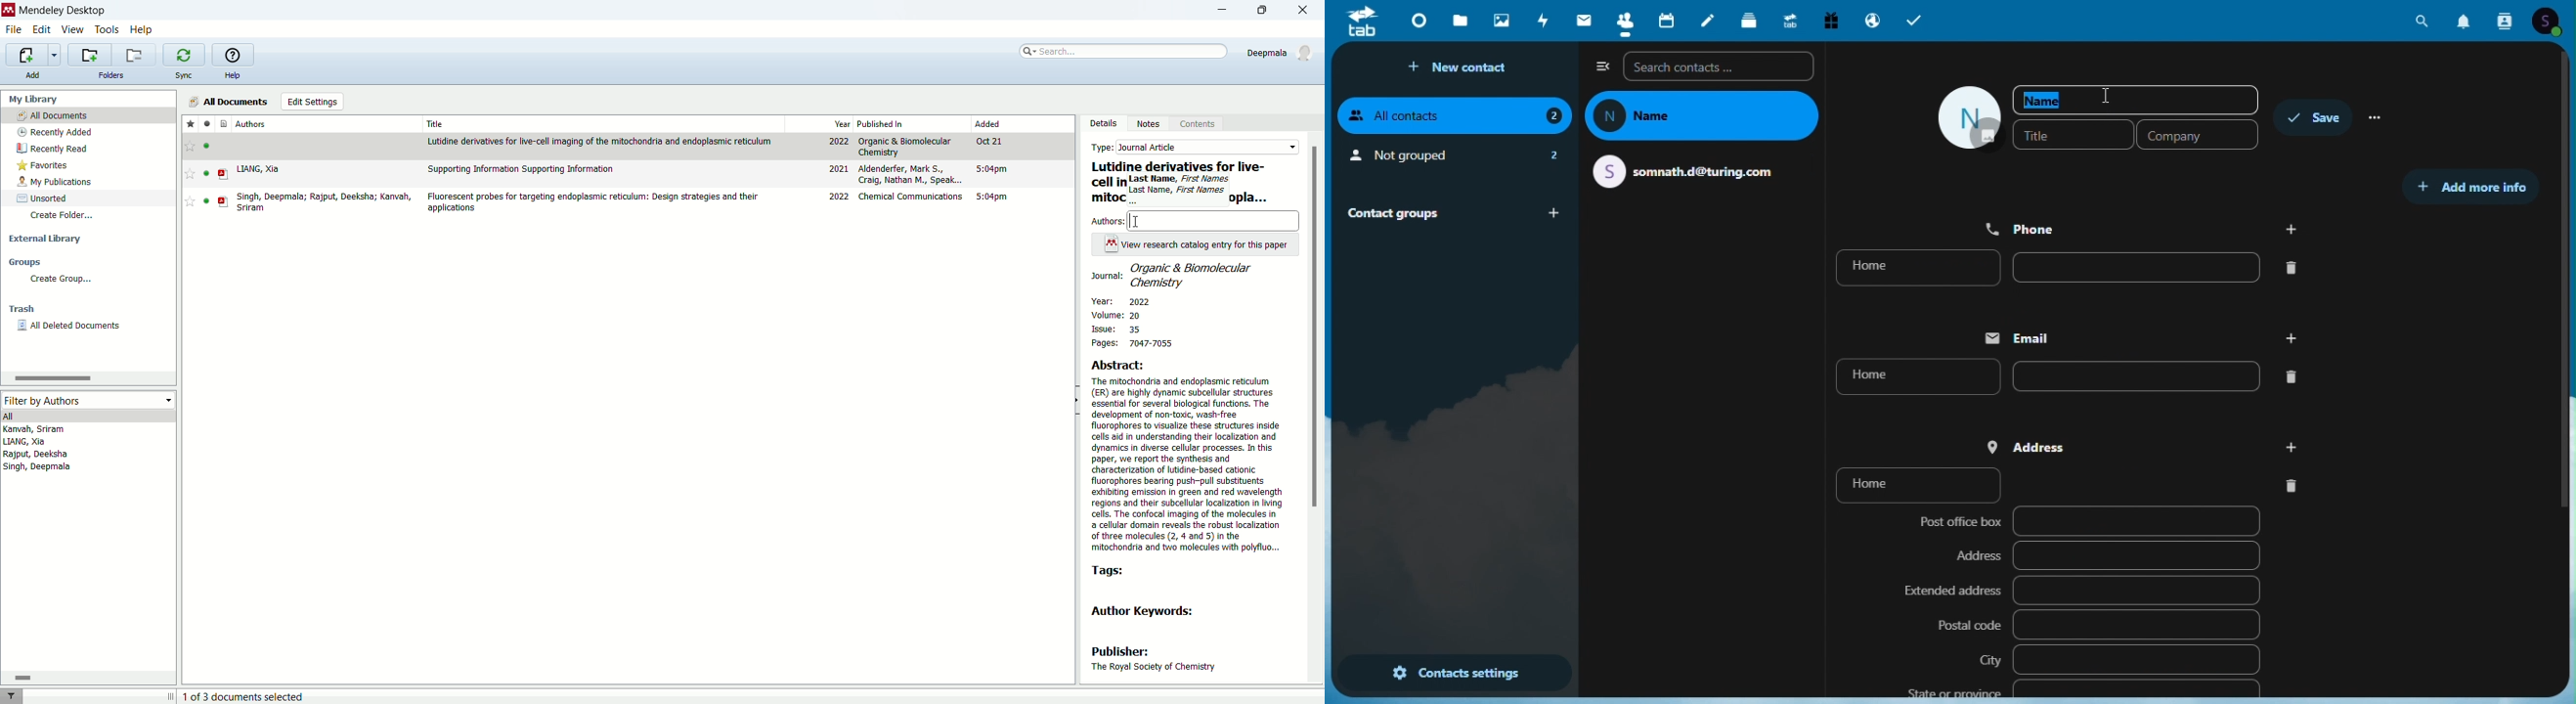  I want to click on published in, so click(895, 124).